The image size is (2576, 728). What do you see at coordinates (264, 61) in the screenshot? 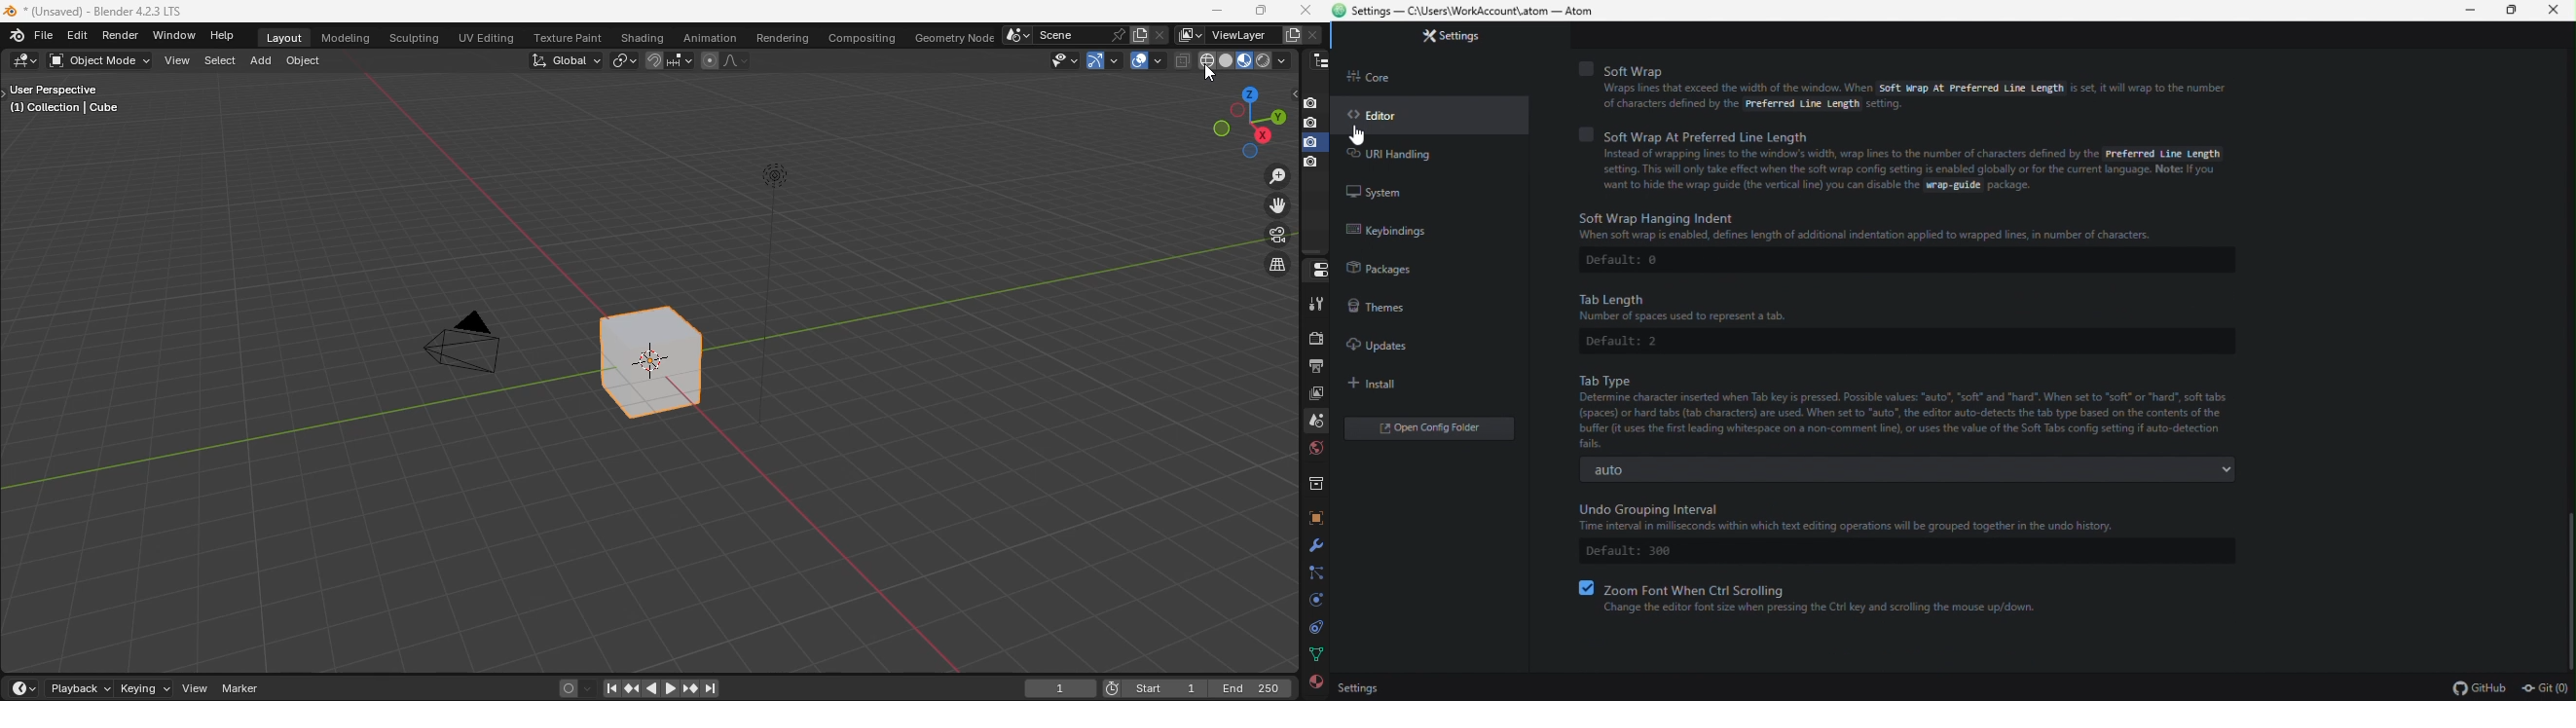
I see `add` at bounding box center [264, 61].